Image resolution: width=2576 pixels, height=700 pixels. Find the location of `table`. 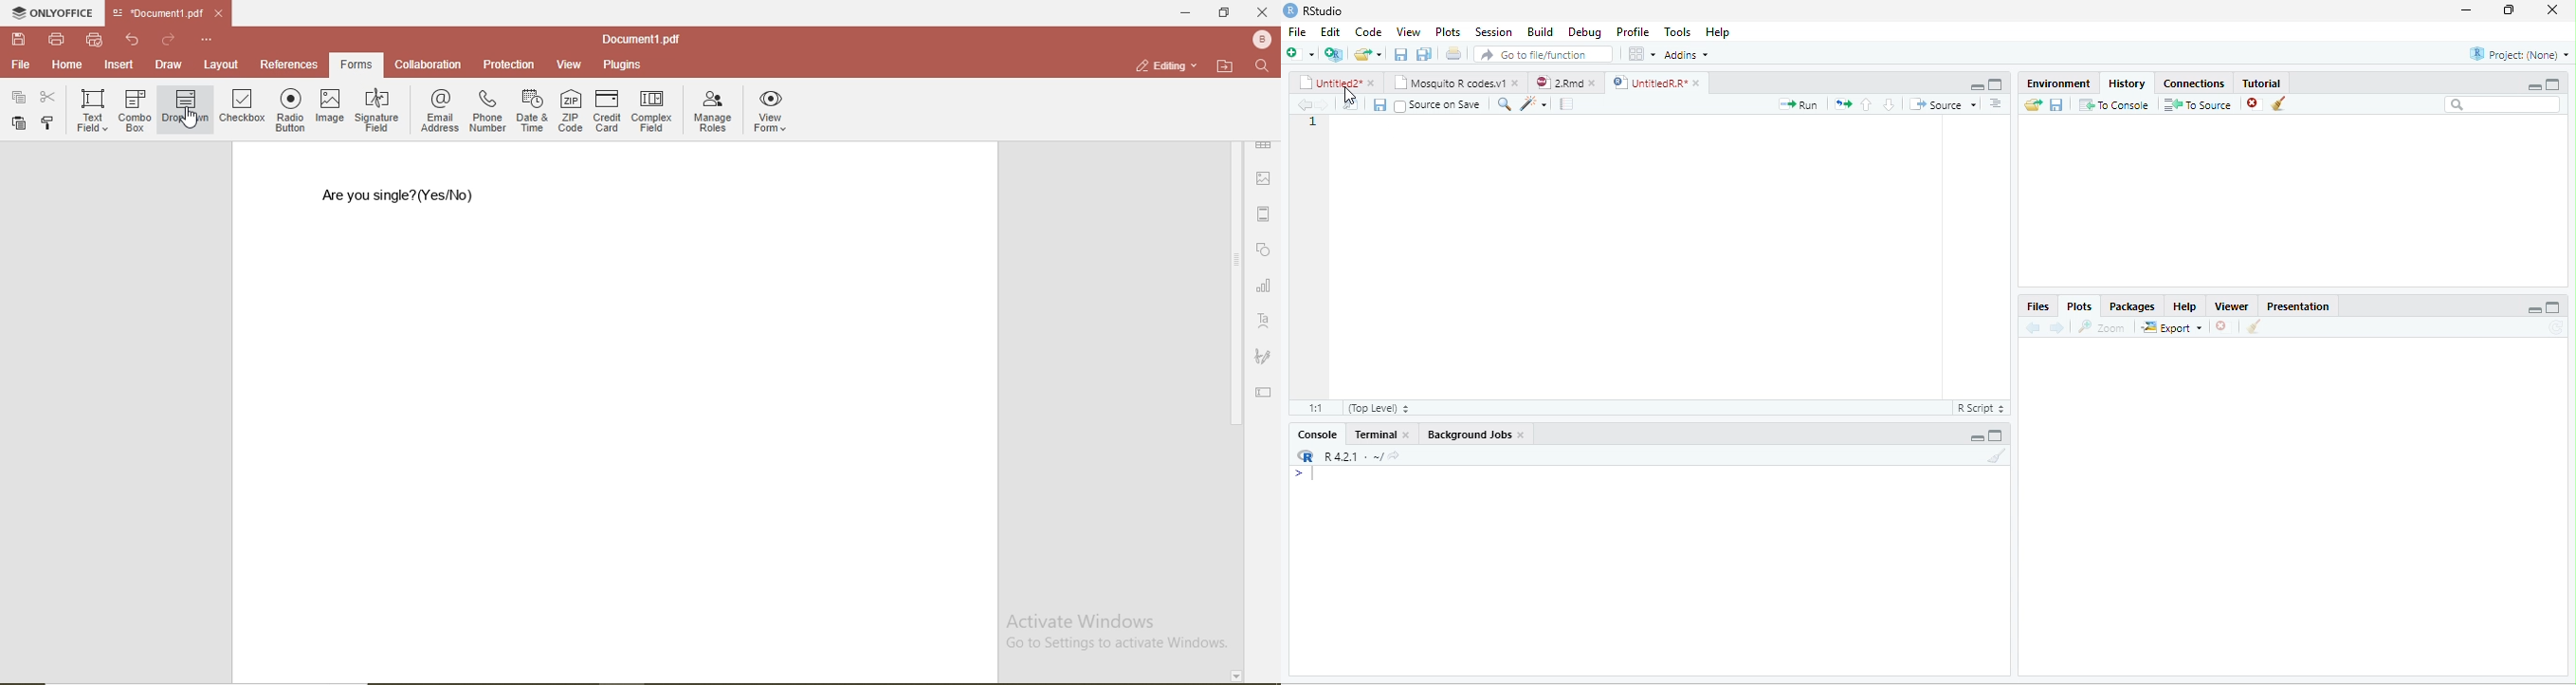

table is located at coordinates (1262, 145).